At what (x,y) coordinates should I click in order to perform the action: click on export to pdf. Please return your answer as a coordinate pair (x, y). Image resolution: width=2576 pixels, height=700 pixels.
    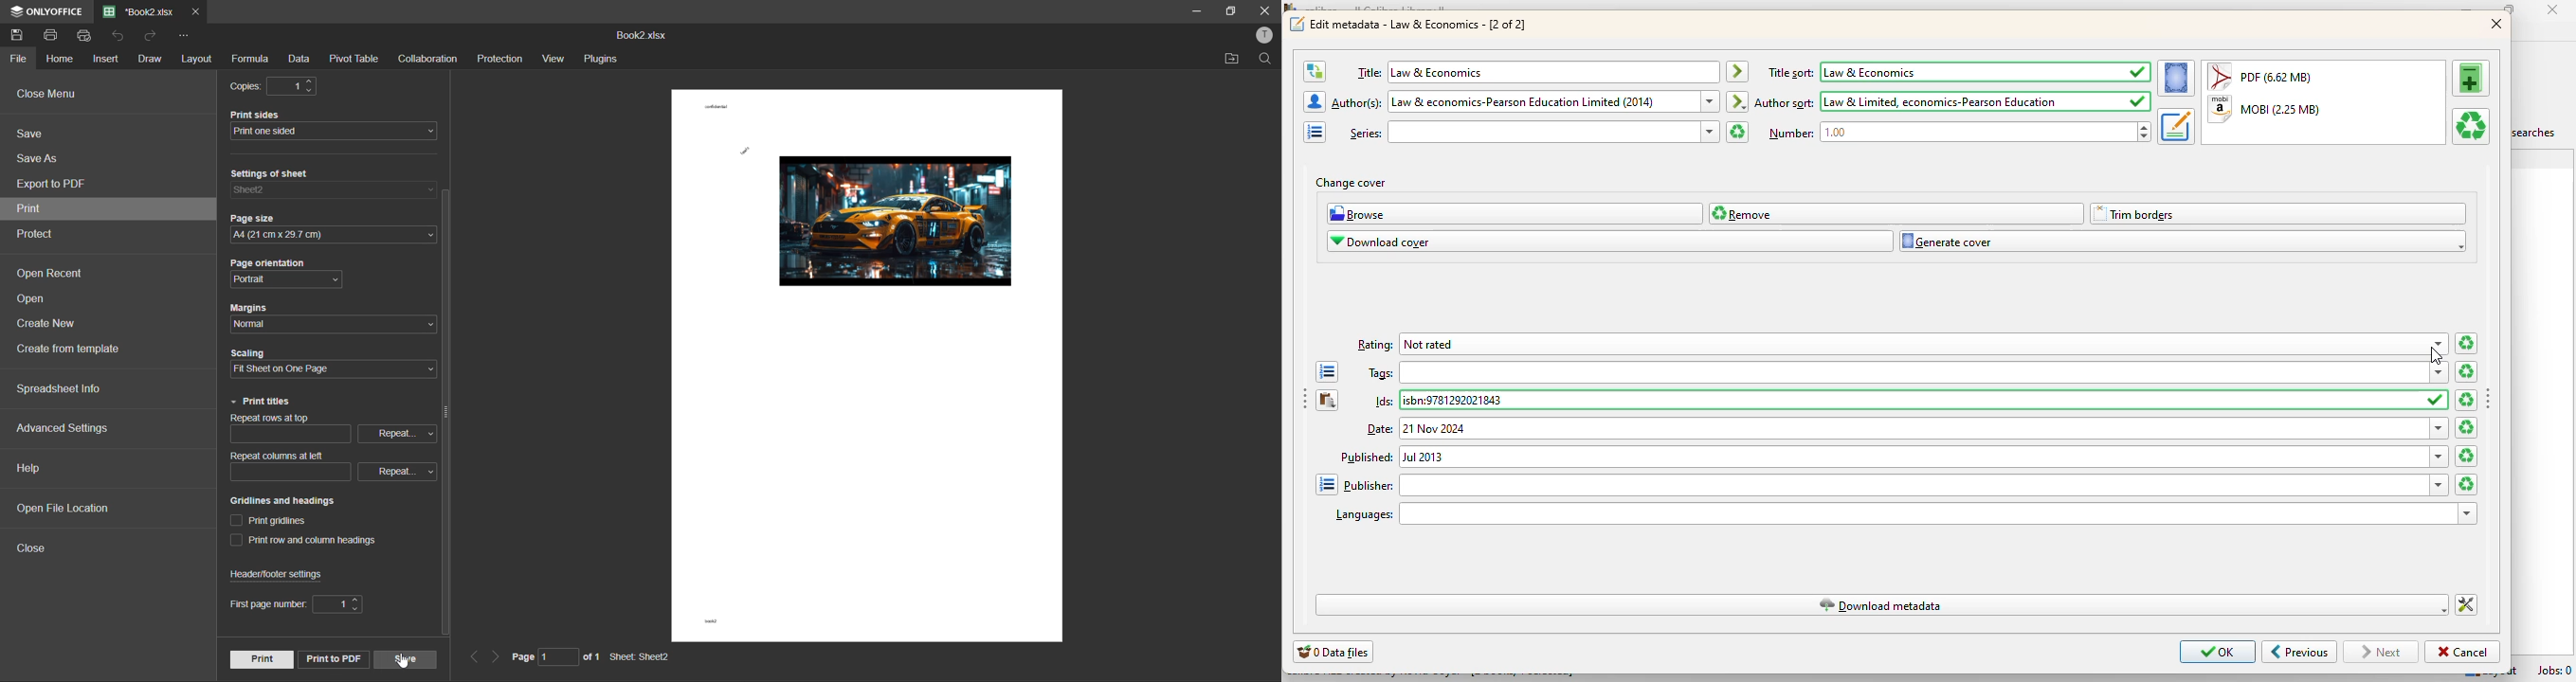
    Looking at the image, I should click on (55, 182).